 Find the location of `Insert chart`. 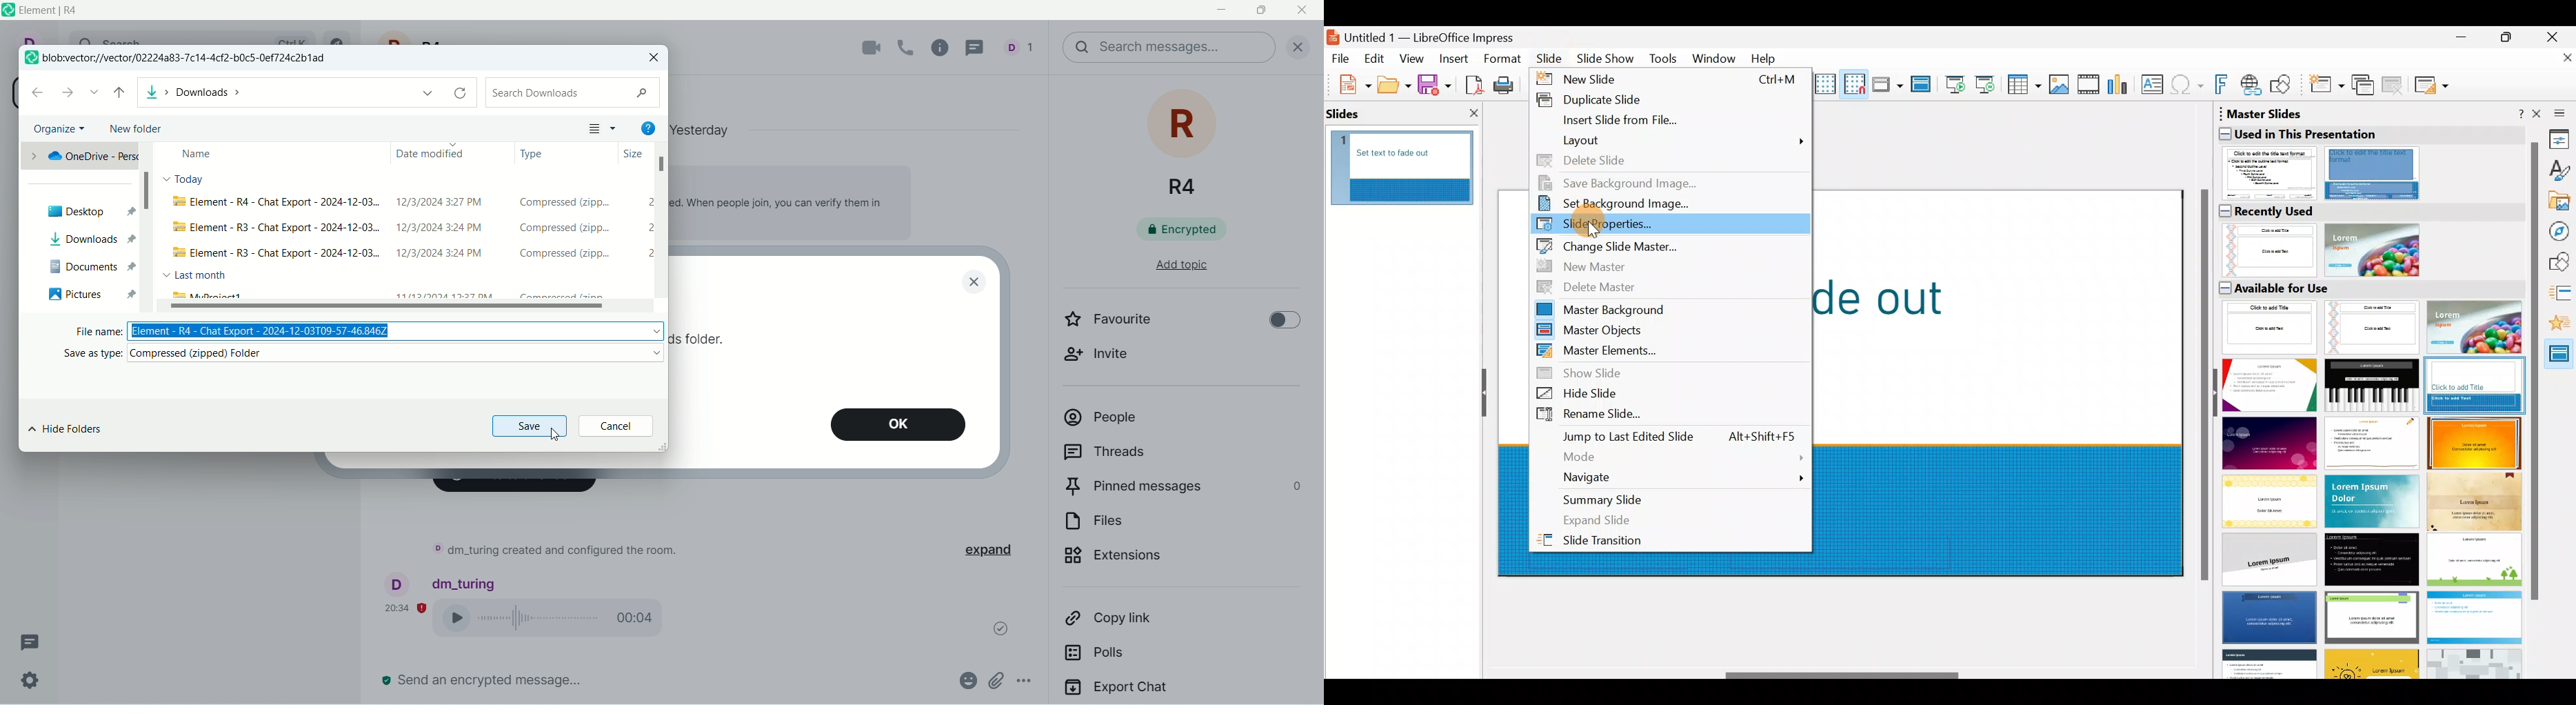

Insert chart is located at coordinates (2121, 86).